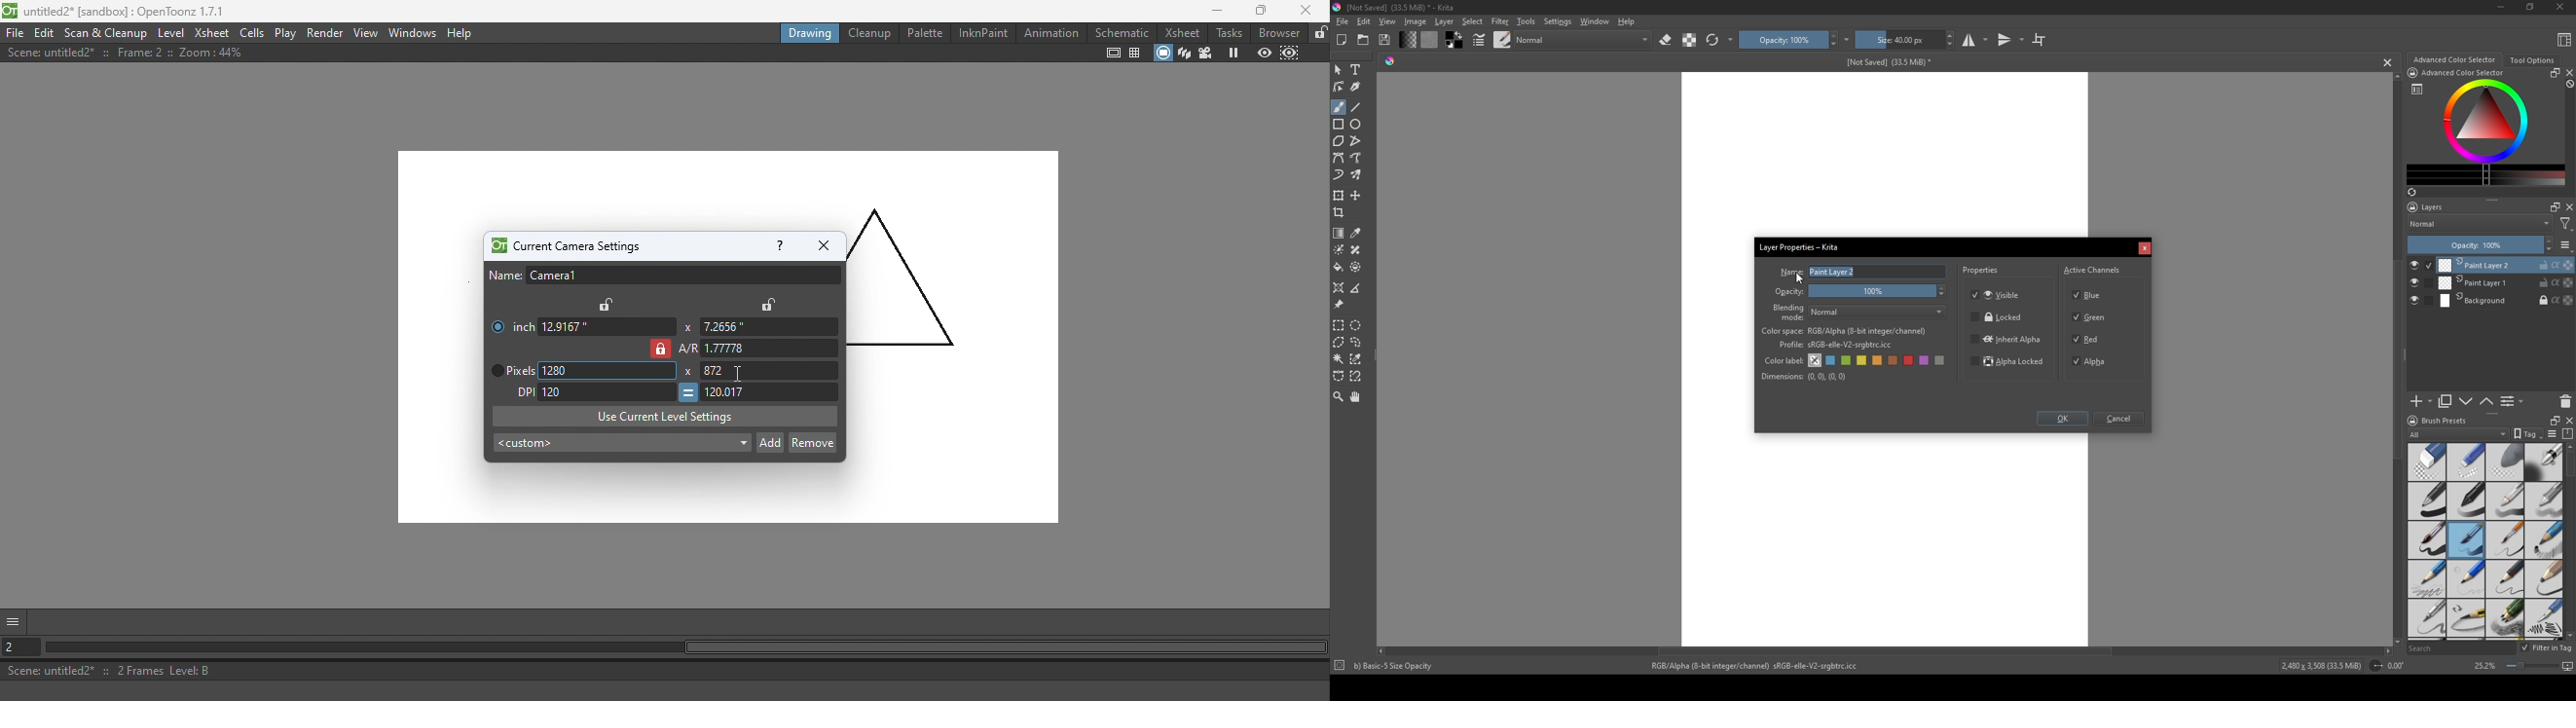  Describe the element at coordinates (1358, 288) in the screenshot. I see `measure` at that location.